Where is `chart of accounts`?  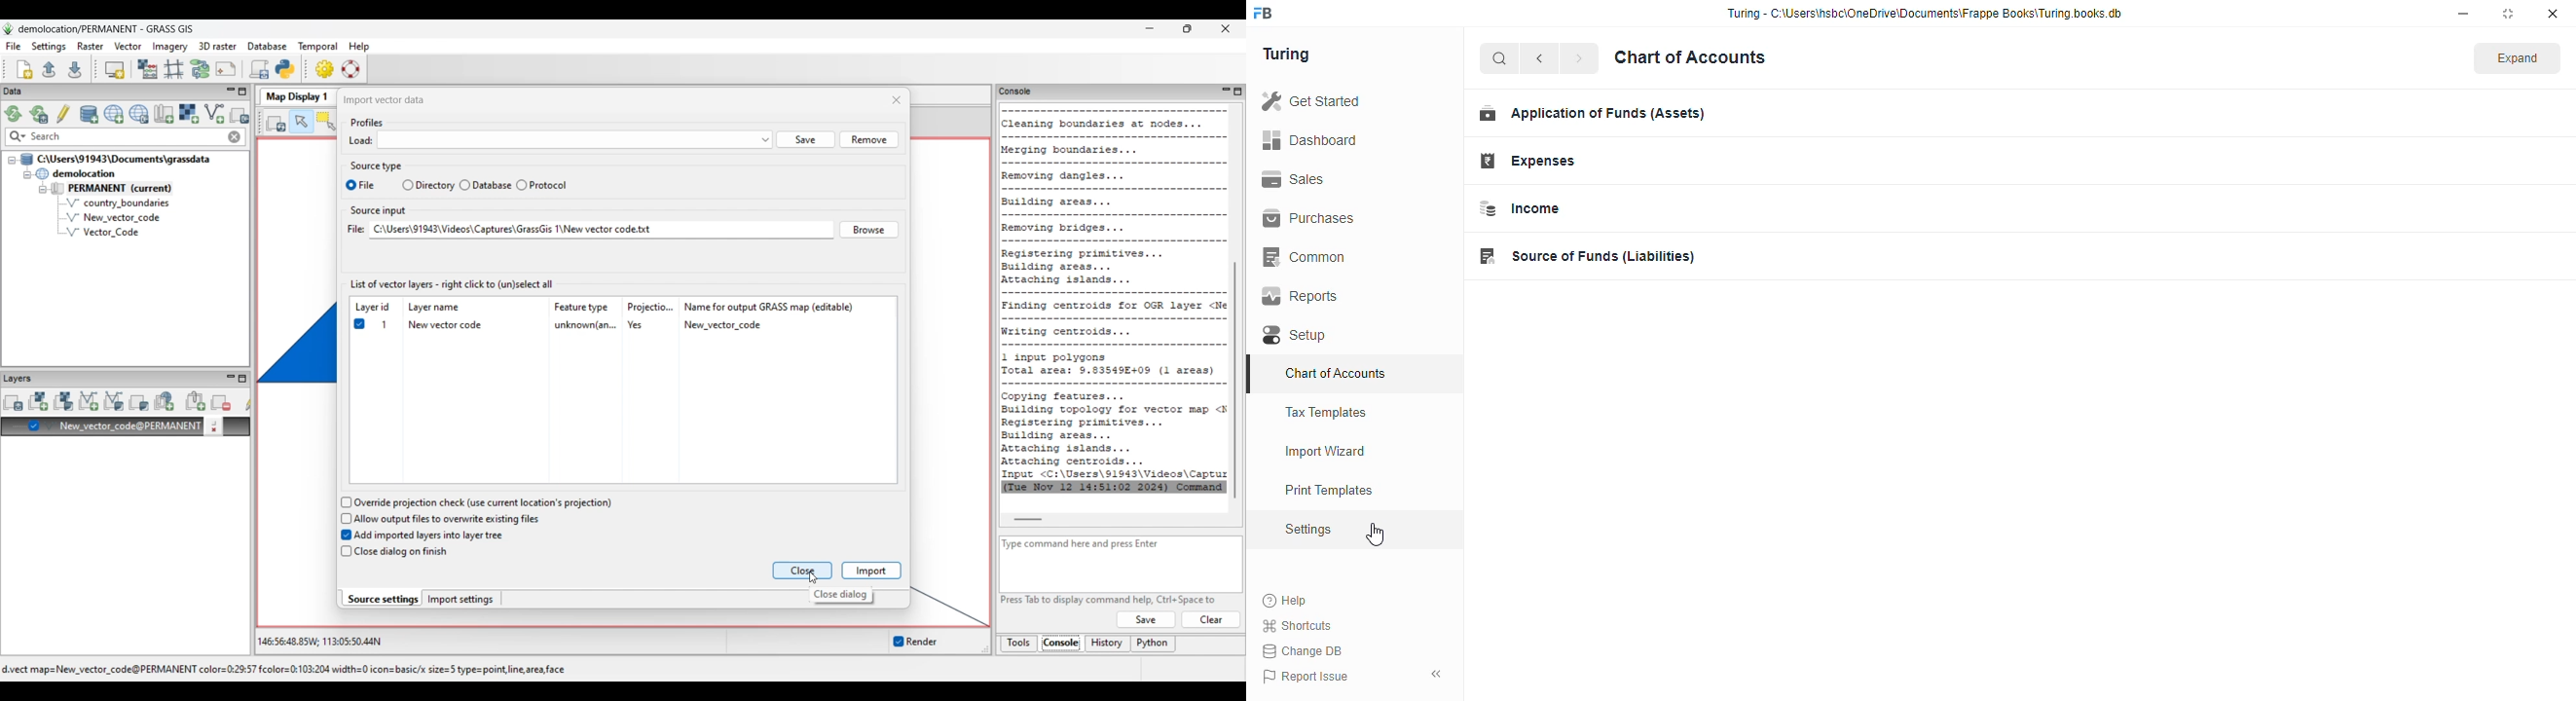
chart of accounts is located at coordinates (1336, 373).